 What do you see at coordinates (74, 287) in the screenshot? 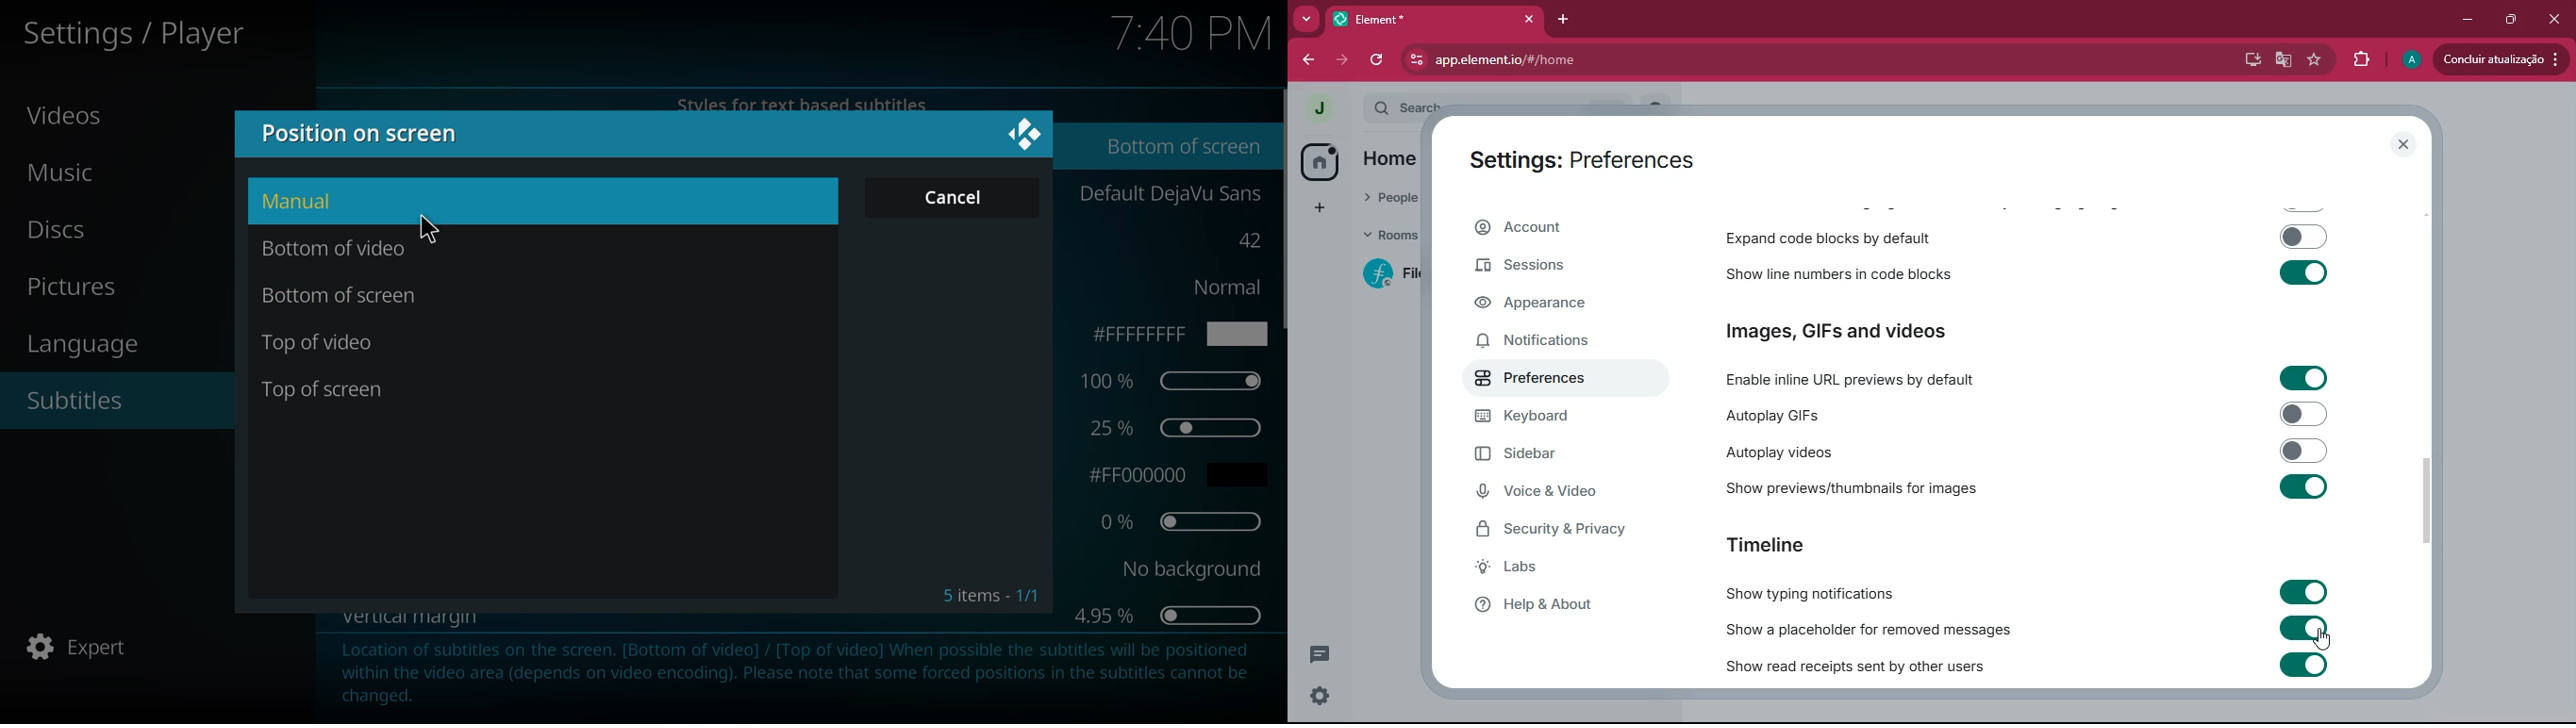
I see `pictures` at bounding box center [74, 287].